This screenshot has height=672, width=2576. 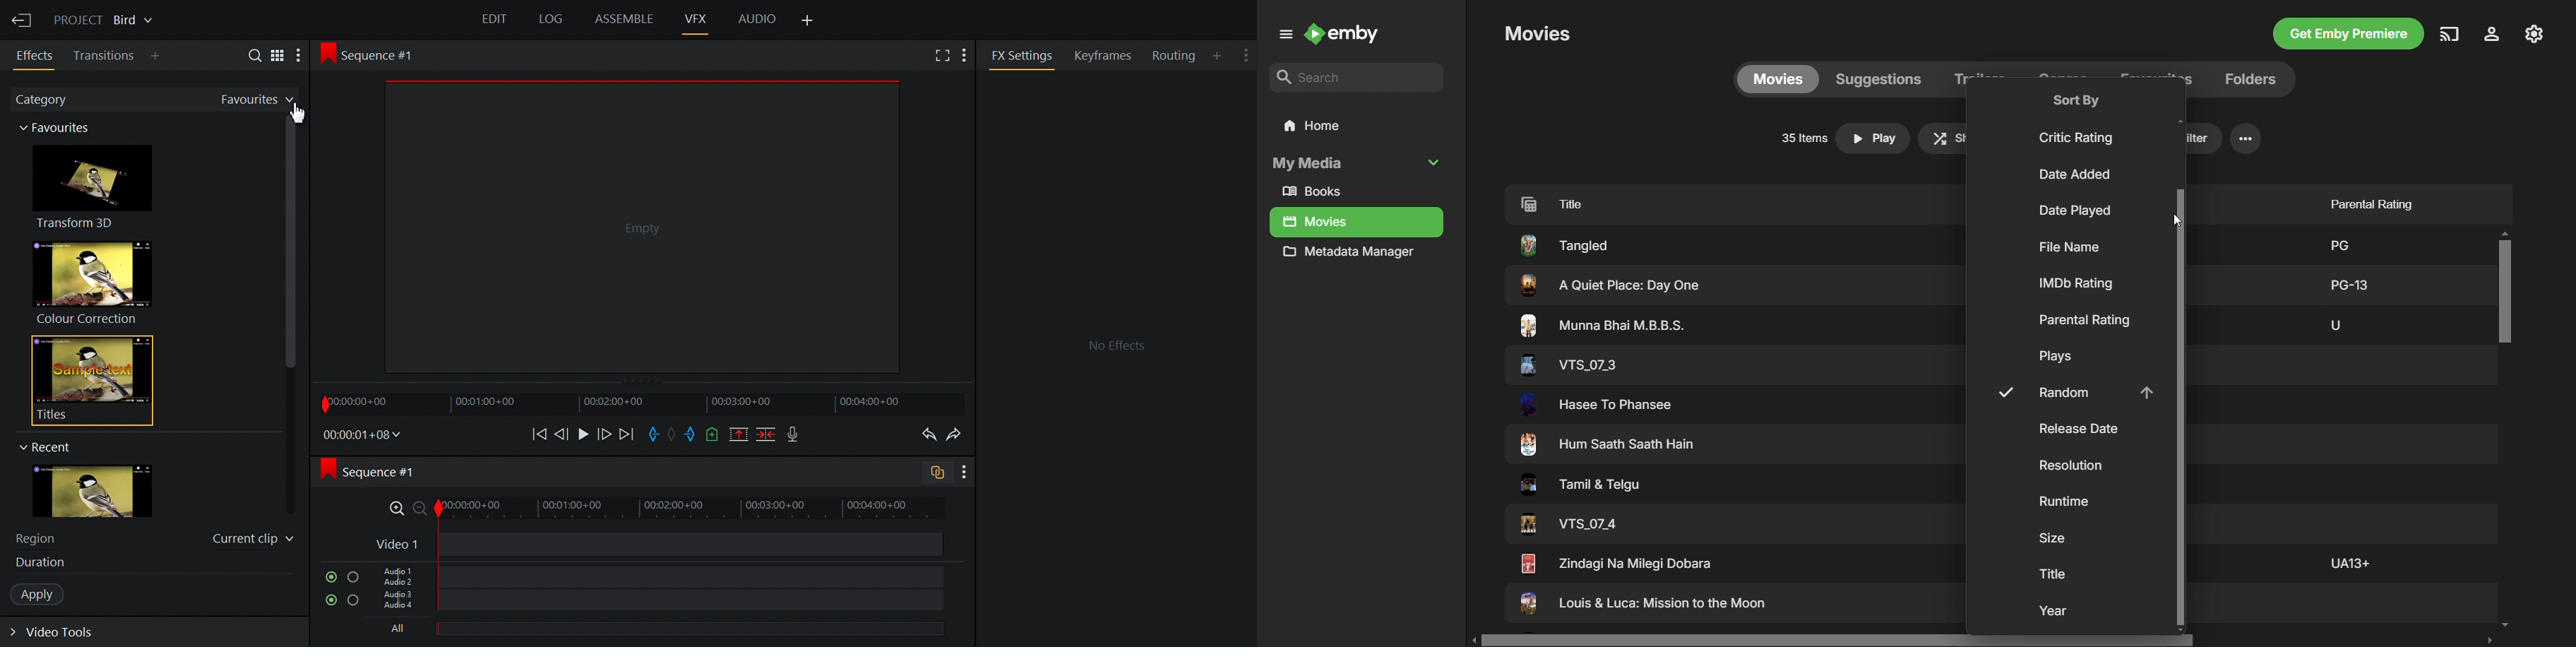 What do you see at coordinates (355, 576) in the screenshot?
I see `Solo this track` at bounding box center [355, 576].